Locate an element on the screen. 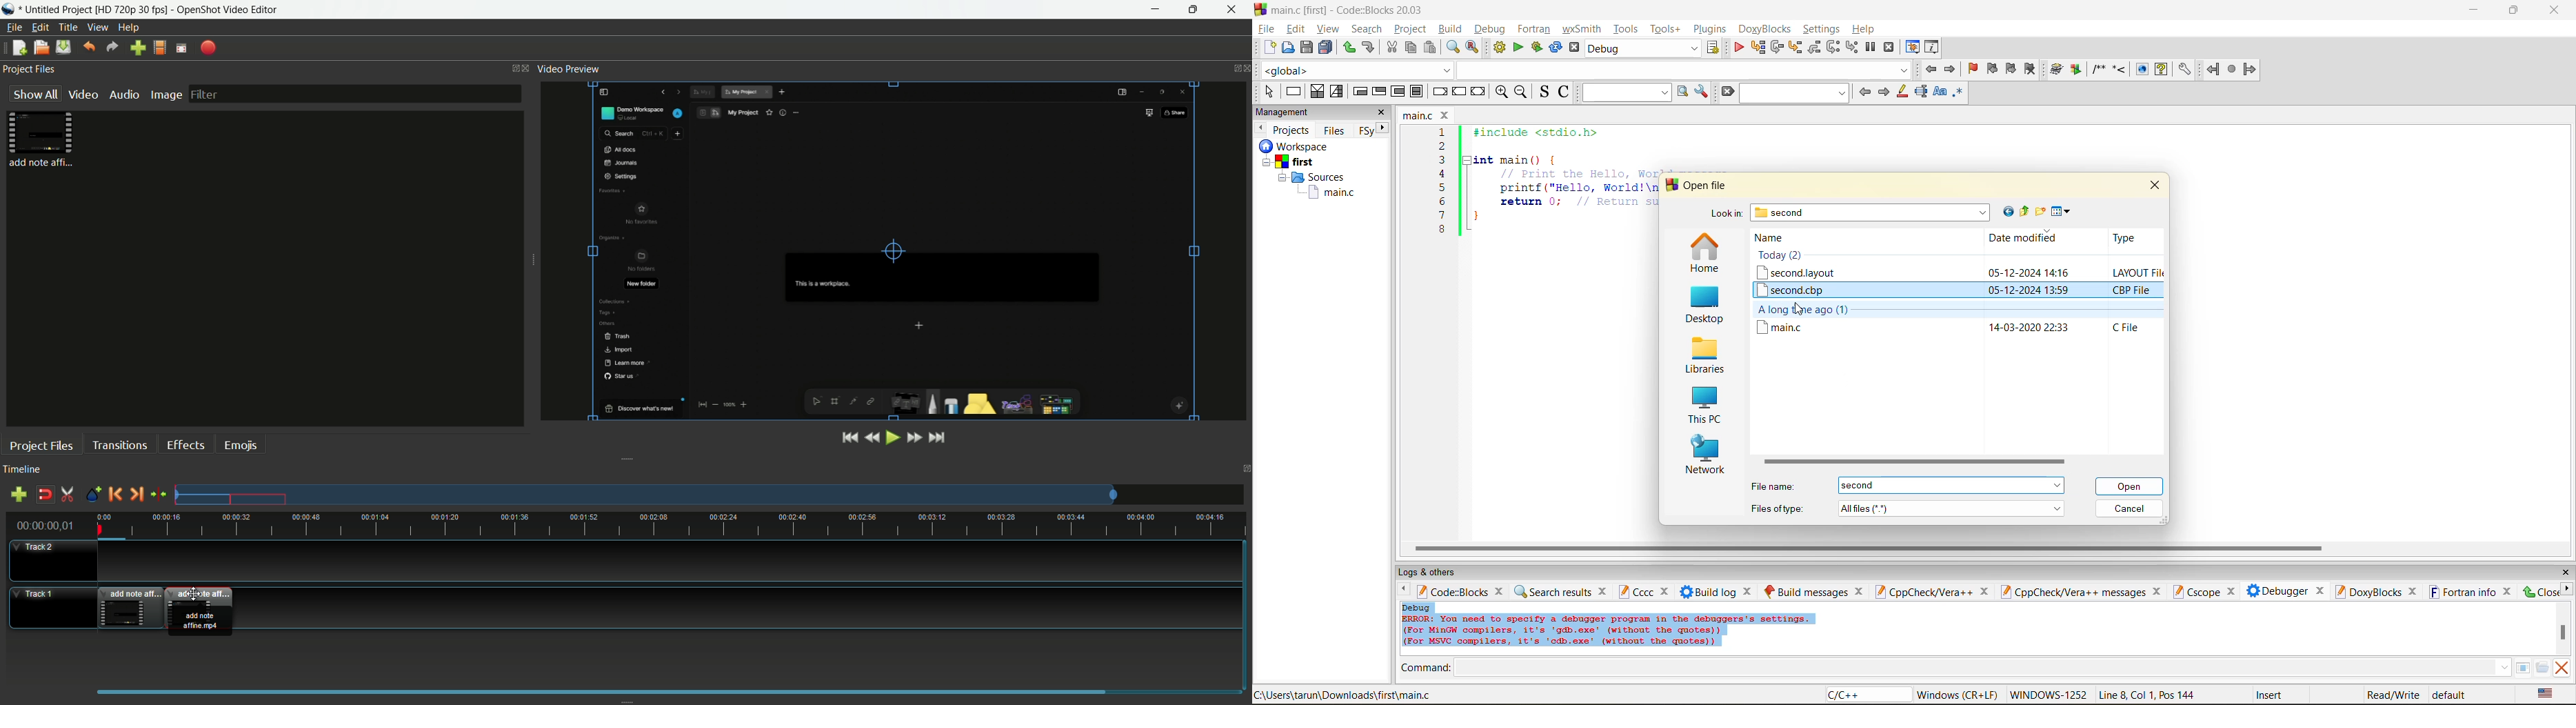  file location is located at coordinates (1343, 695).